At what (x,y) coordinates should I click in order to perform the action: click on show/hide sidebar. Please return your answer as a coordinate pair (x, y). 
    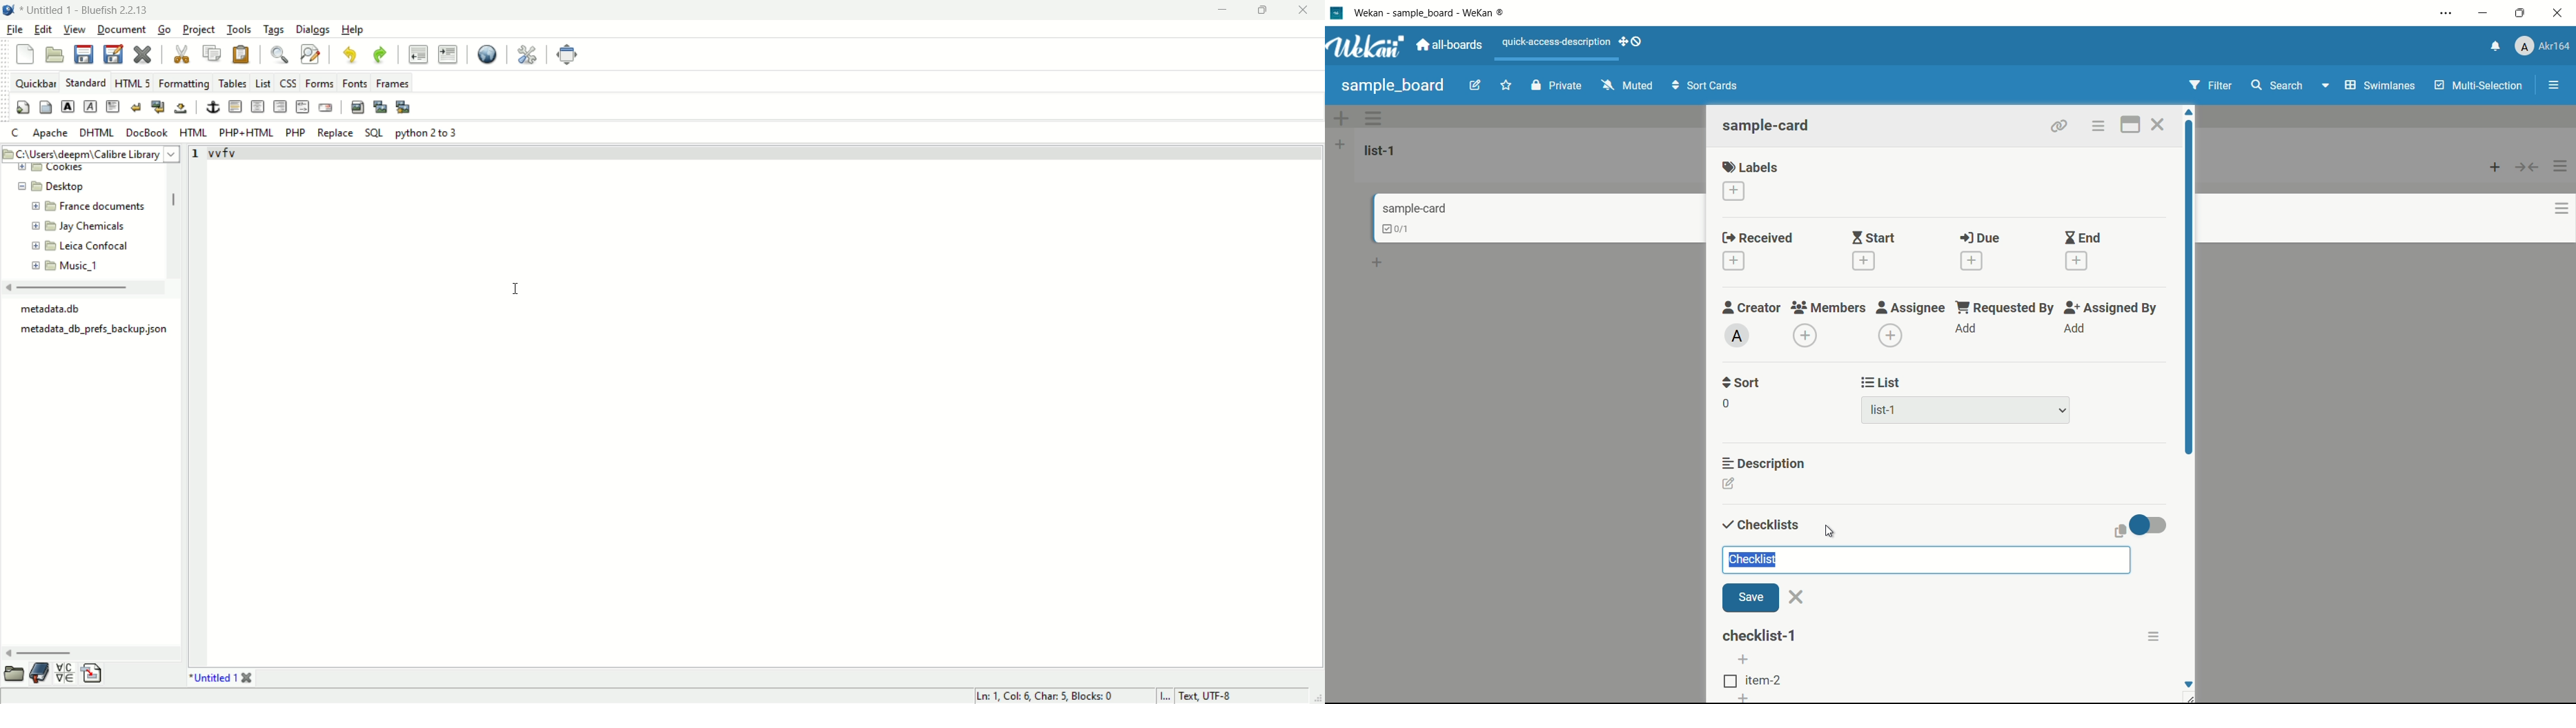
    Looking at the image, I should click on (2555, 85).